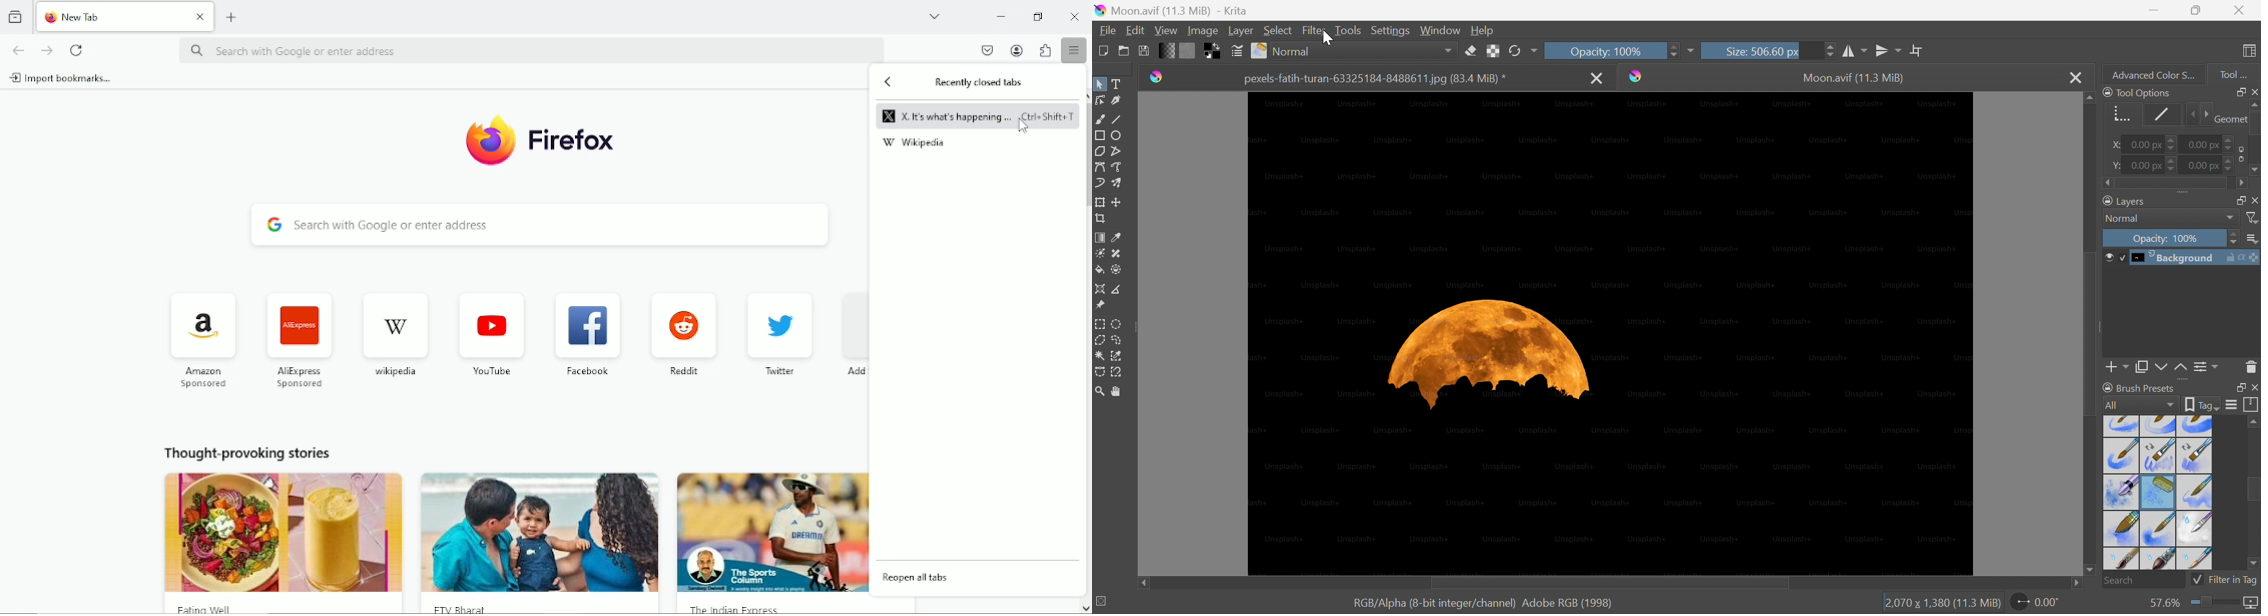  Describe the element at coordinates (1117, 116) in the screenshot. I see `Line tool` at that location.